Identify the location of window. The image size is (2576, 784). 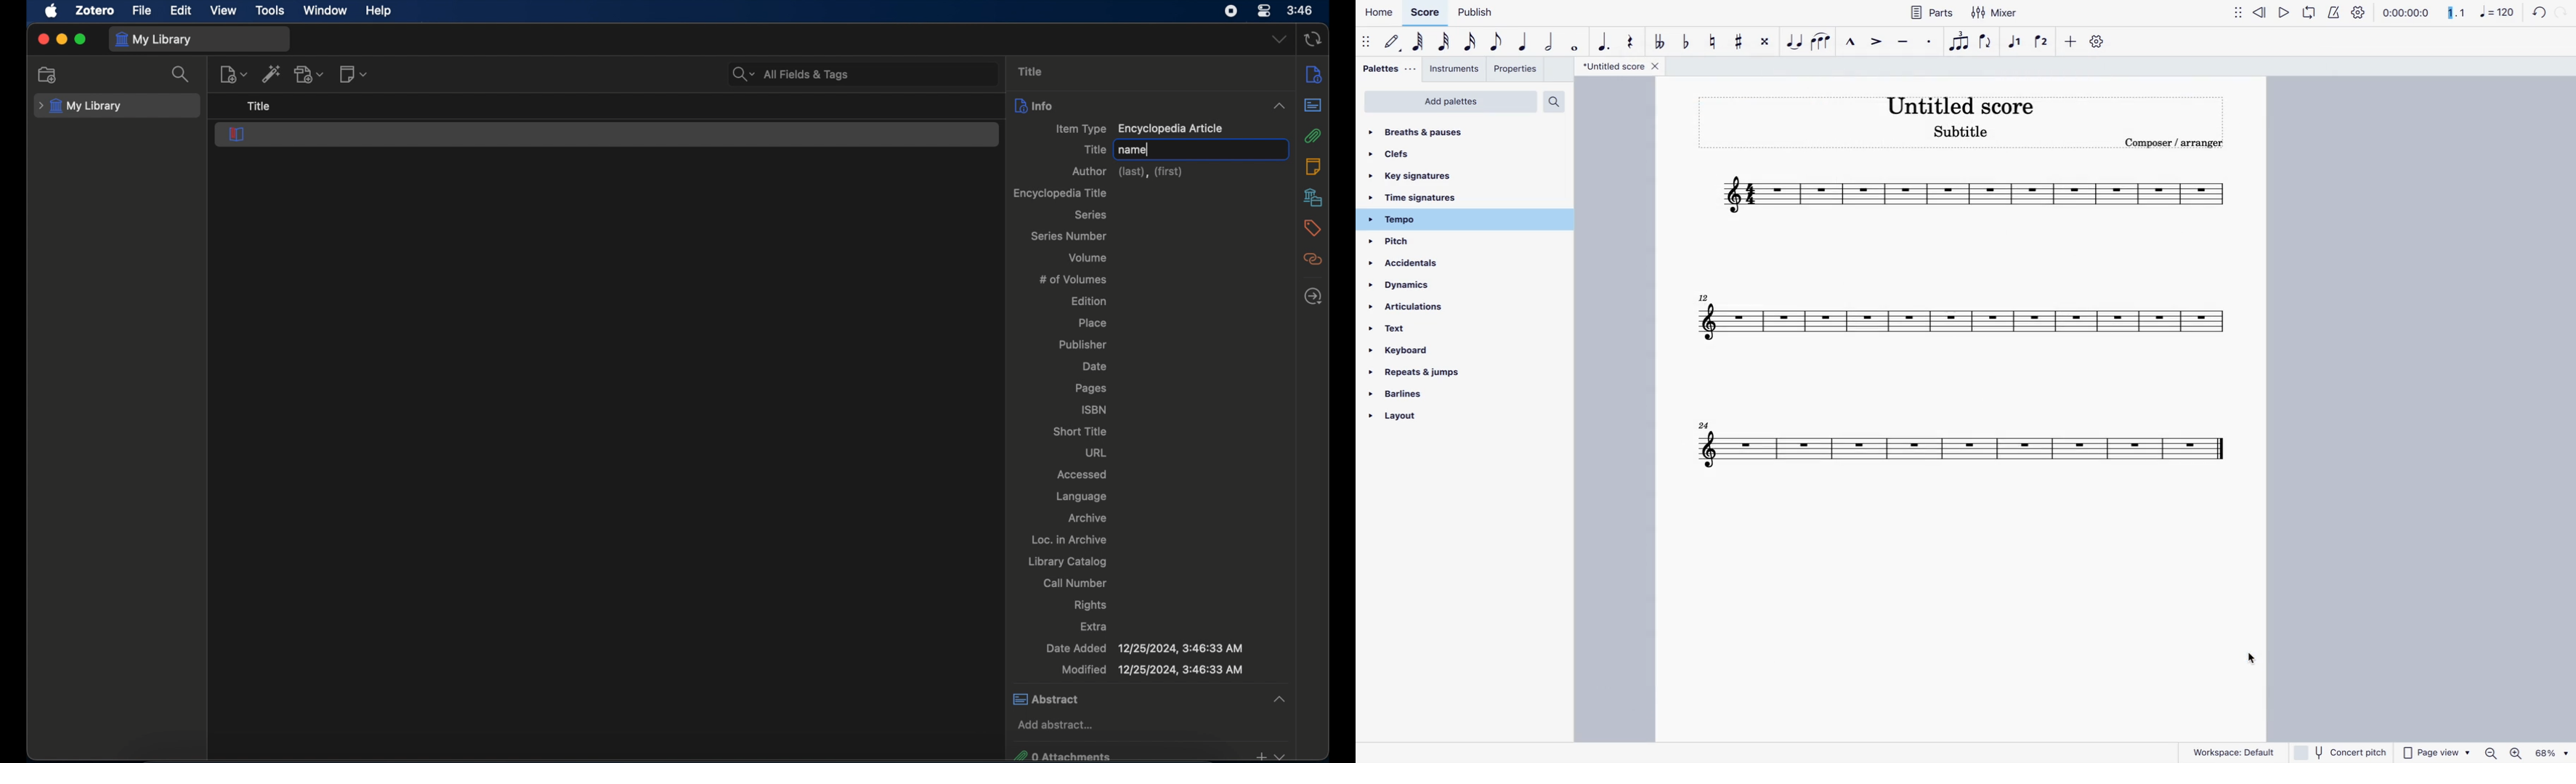
(326, 11).